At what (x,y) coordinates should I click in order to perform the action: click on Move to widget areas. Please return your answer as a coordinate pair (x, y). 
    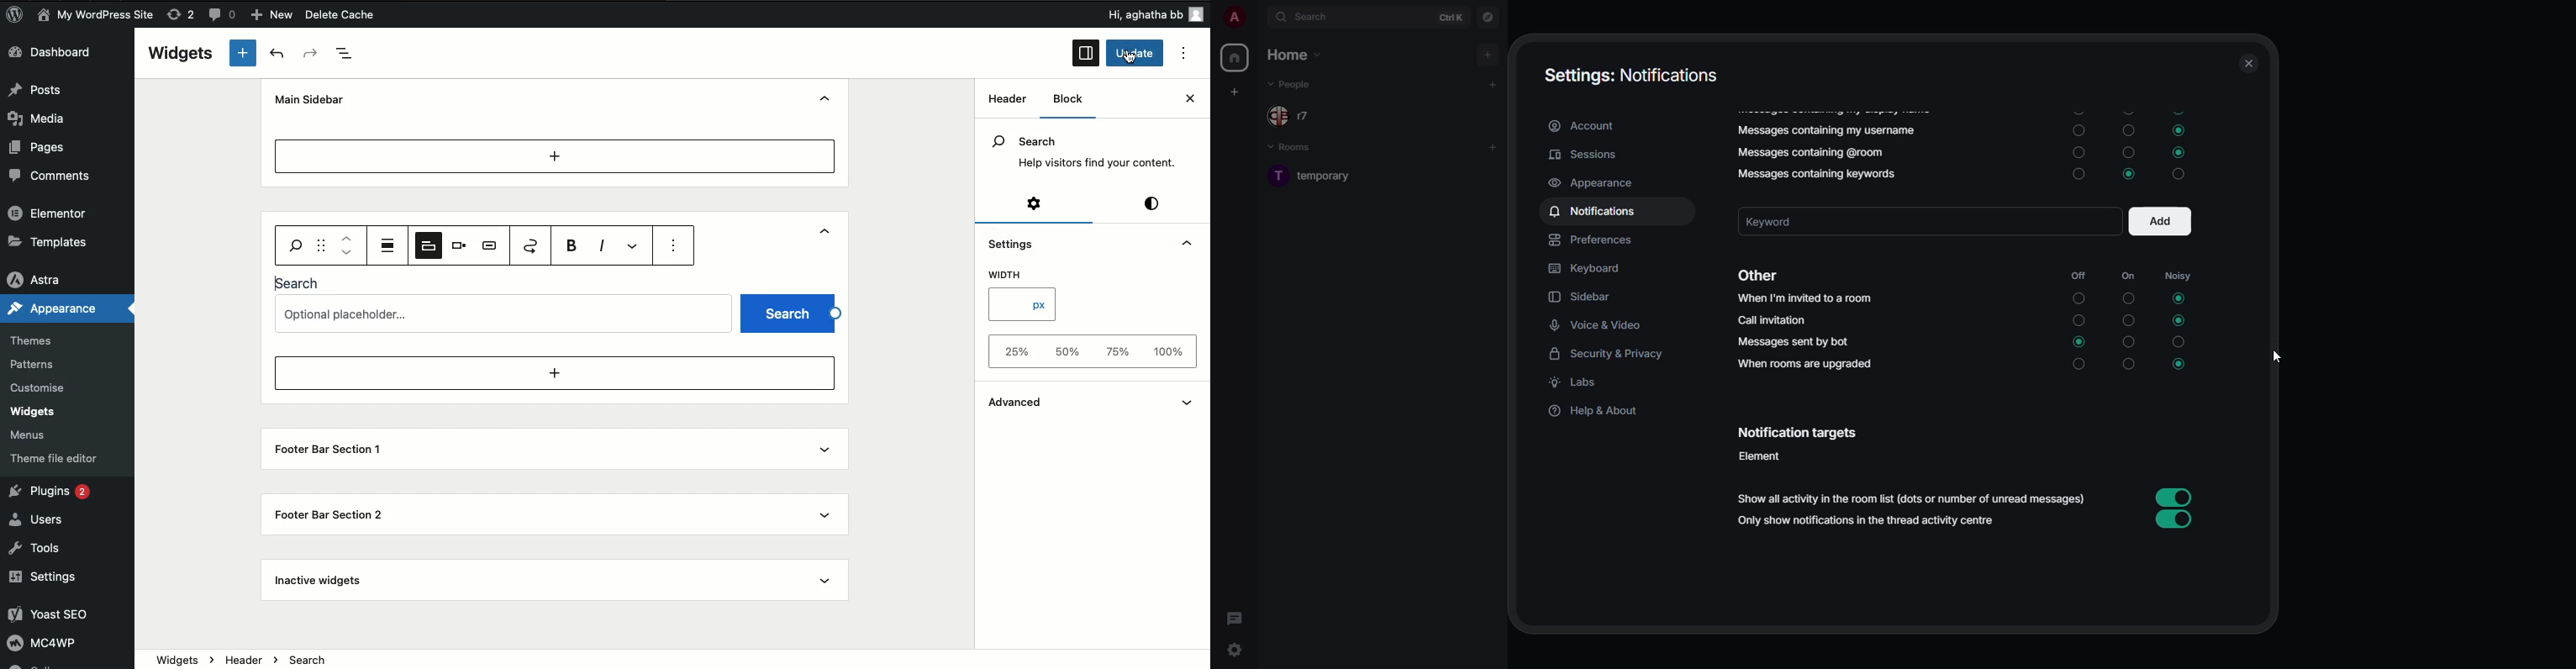
    Looking at the image, I should click on (532, 245).